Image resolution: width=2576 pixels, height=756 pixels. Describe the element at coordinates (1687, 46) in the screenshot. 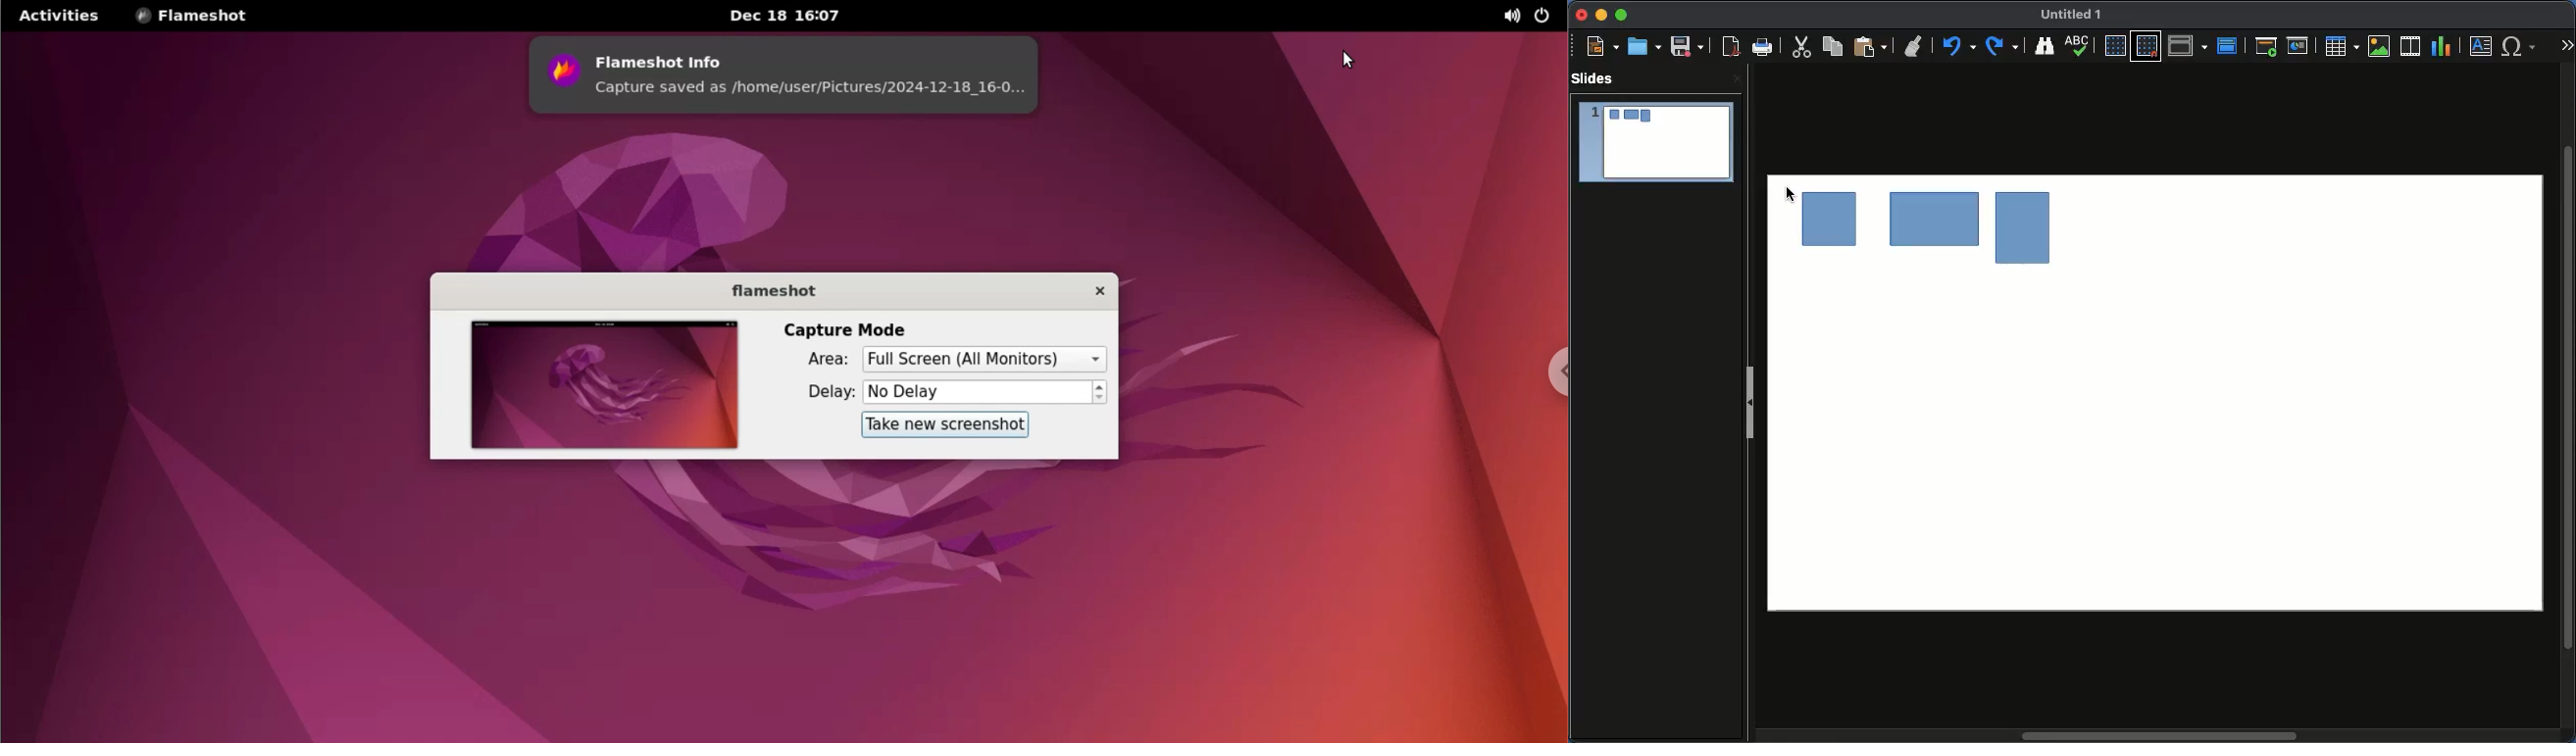

I see `Save` at that location.